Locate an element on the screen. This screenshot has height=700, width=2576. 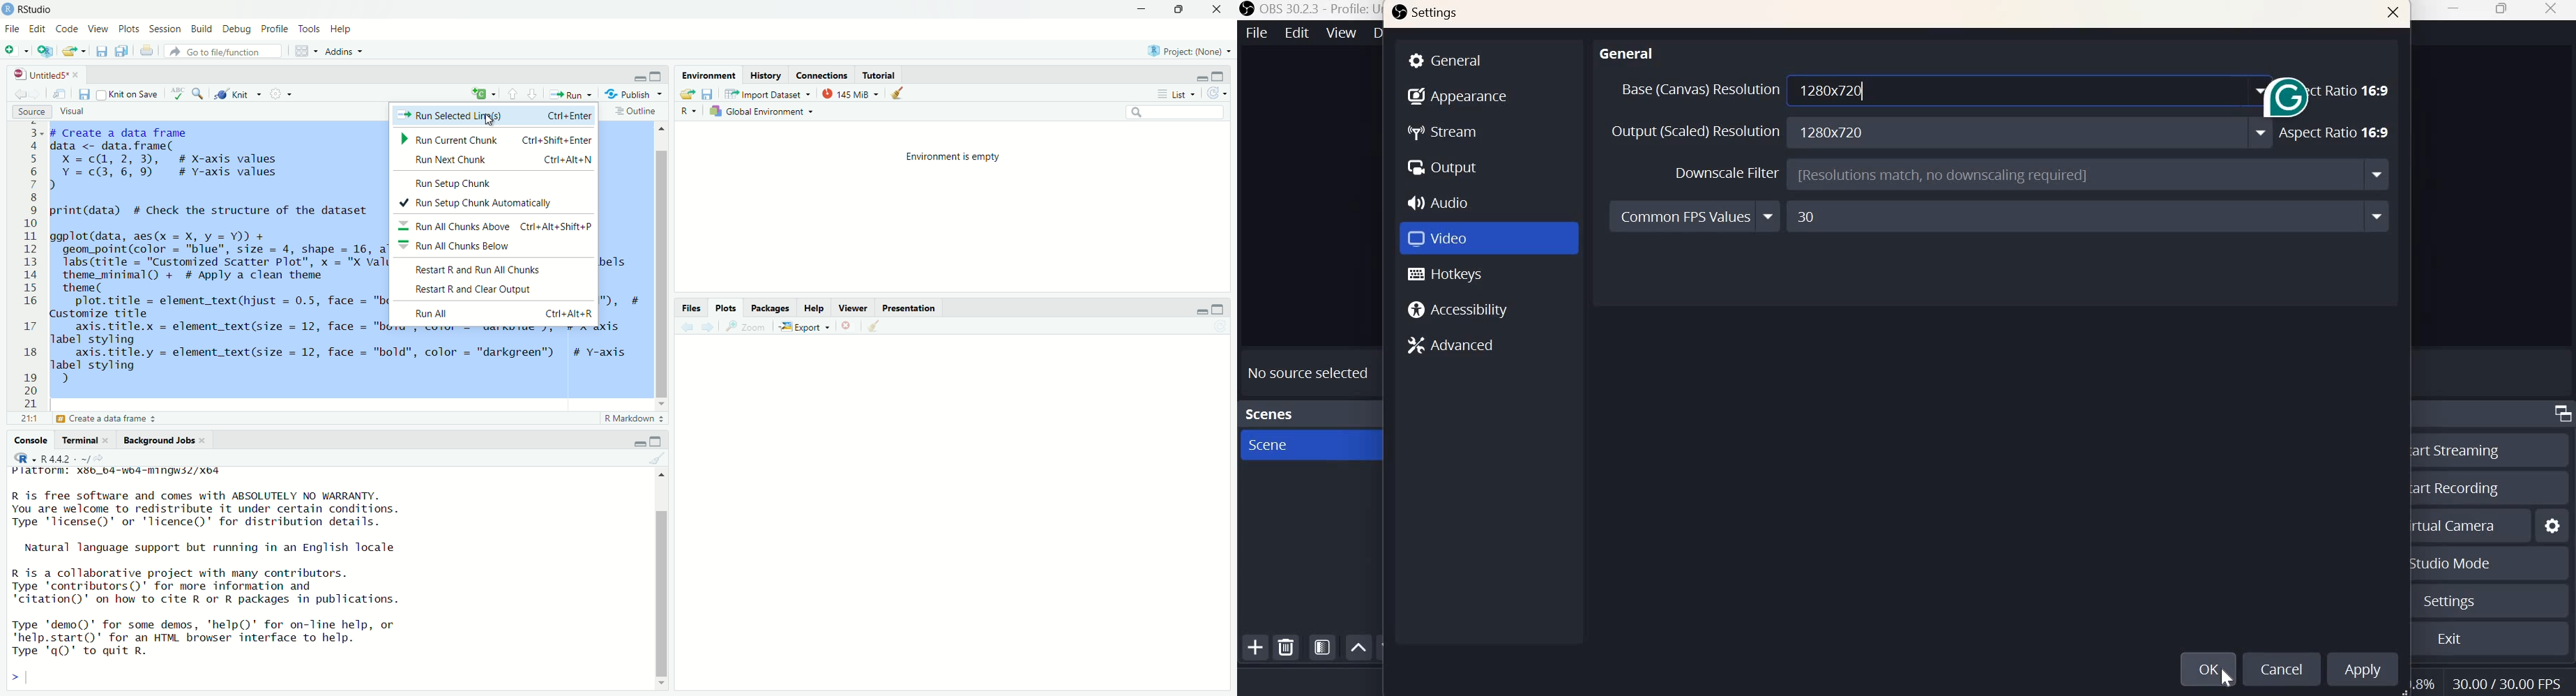
label styling axis.title.y = element_text(size = 12, face = "bold", color = "darkgreen") # Y-axisbel styling is located at coordinates (347, 353).